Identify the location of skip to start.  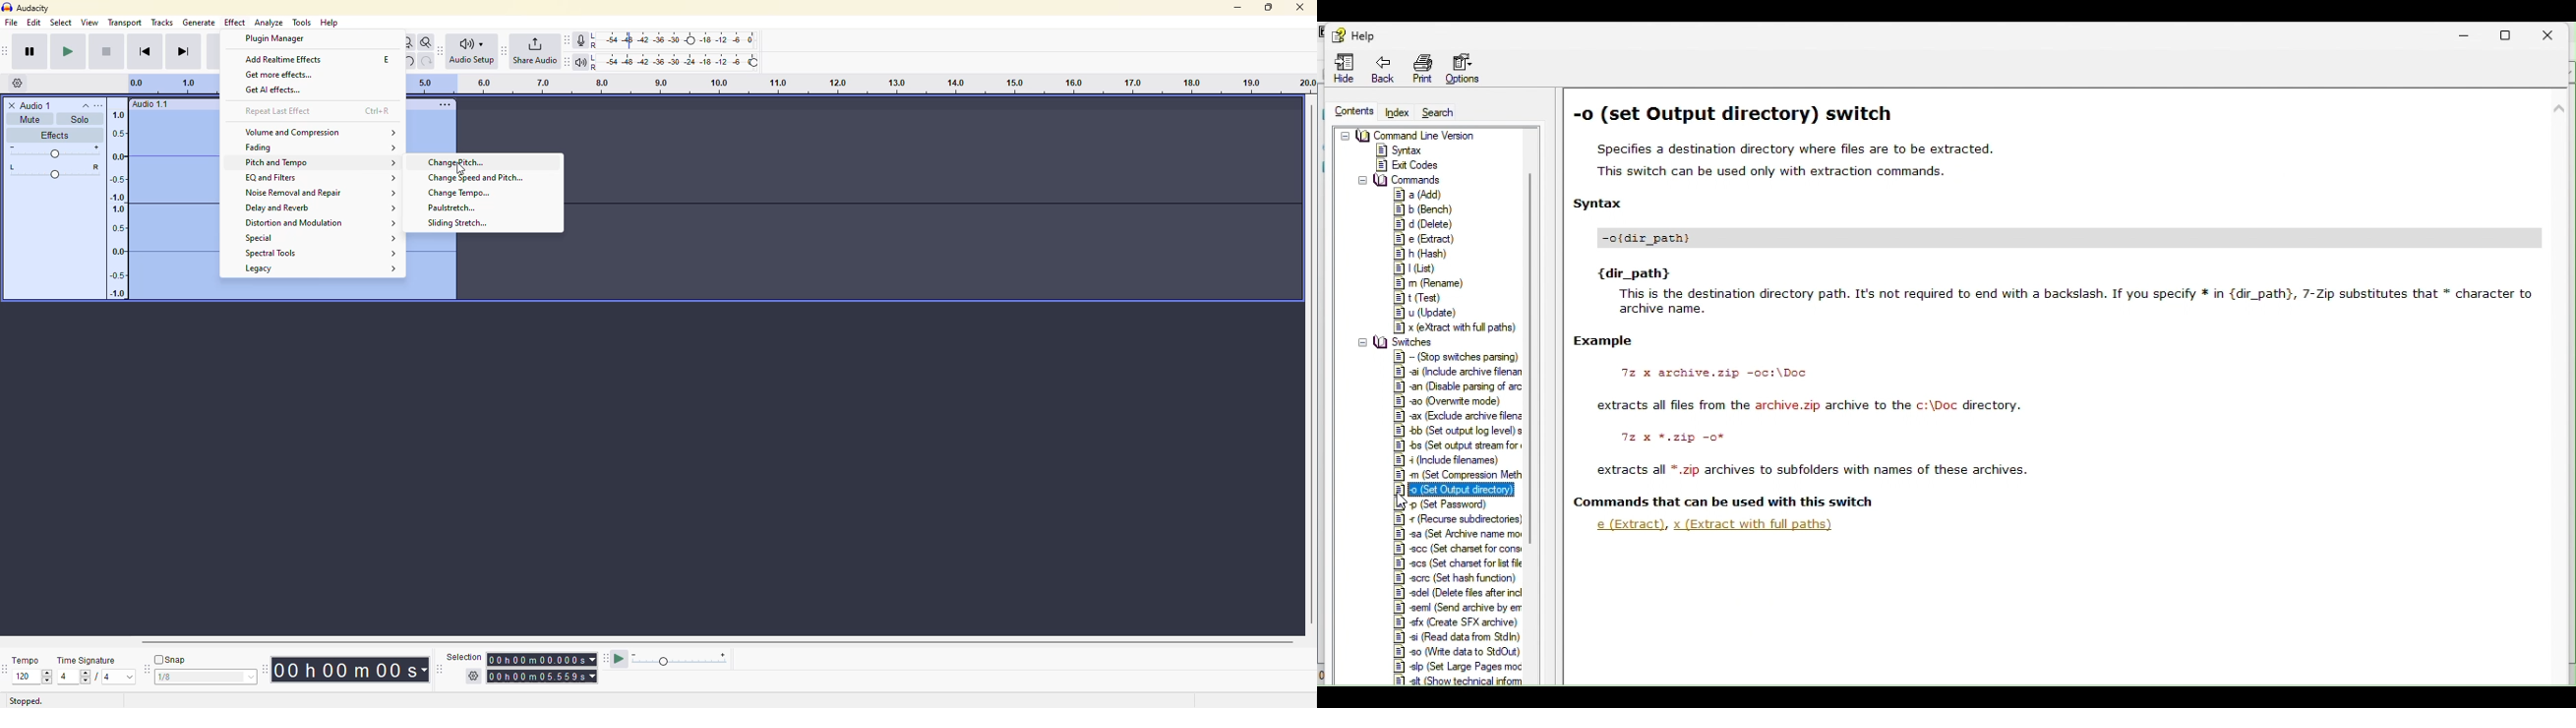
(145, 51).